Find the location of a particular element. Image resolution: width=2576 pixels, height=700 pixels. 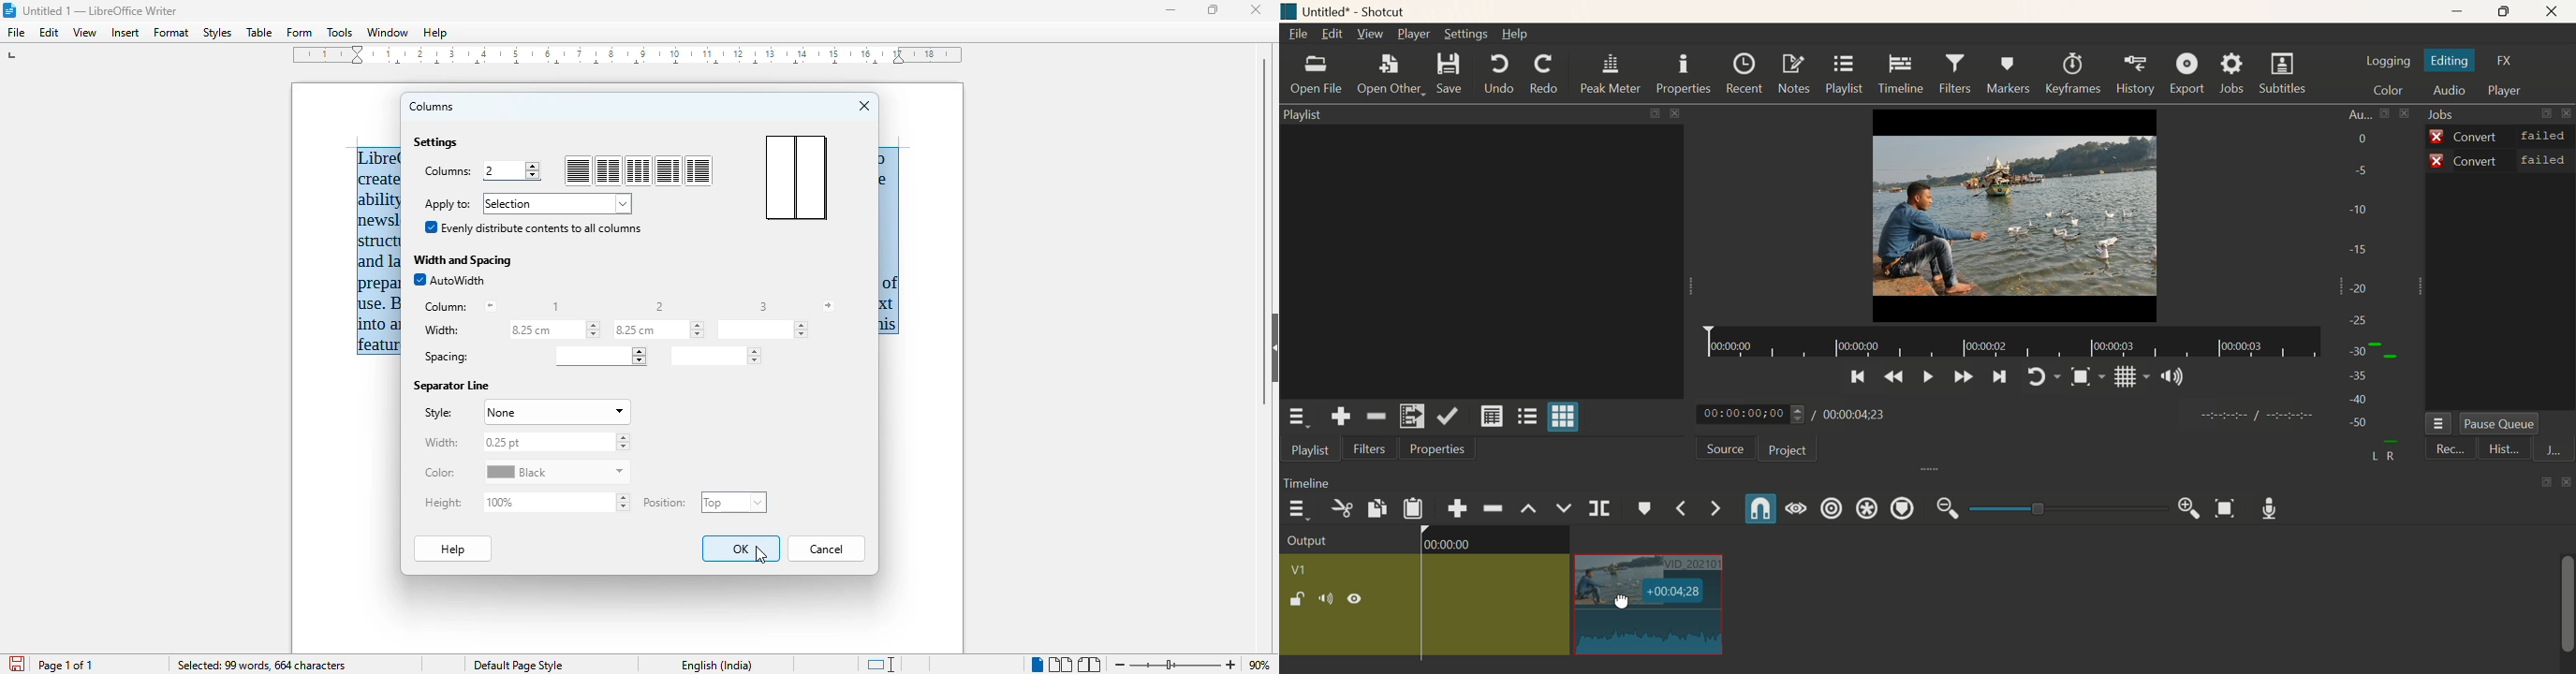

Recent is located at coordinates (1743, 74).